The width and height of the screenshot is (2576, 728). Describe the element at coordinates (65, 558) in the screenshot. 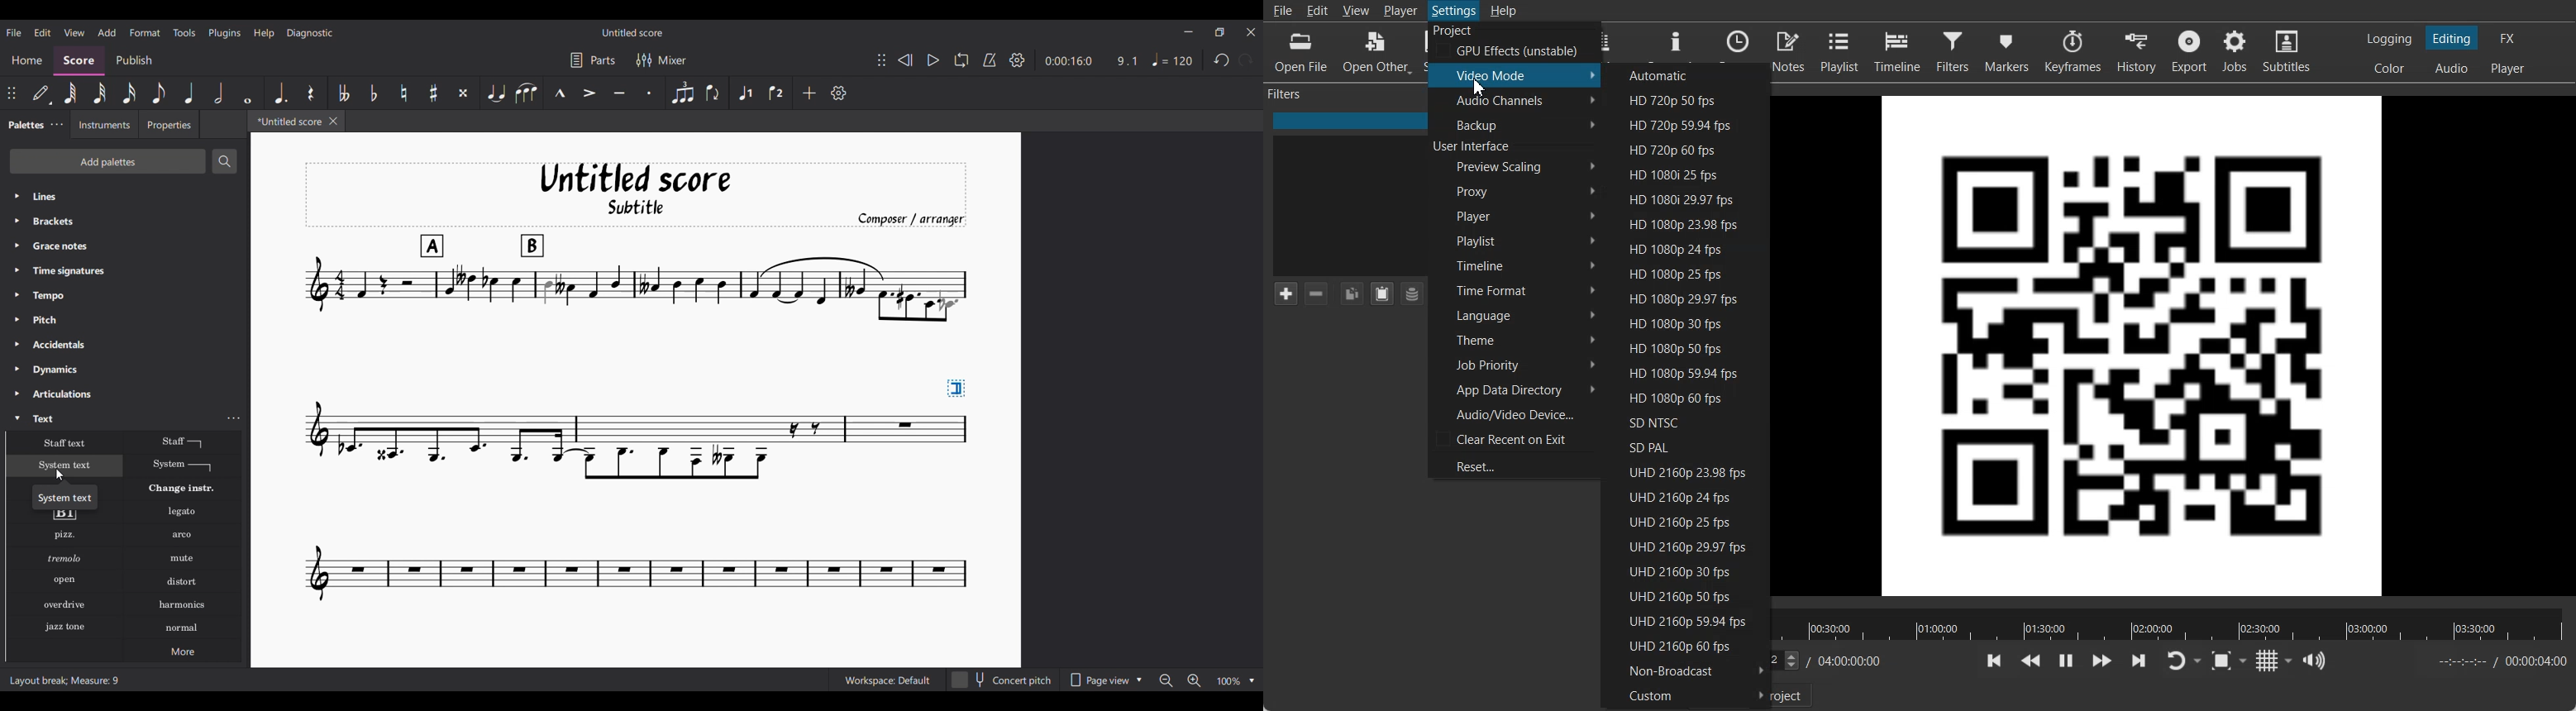

I see `Tremolo` at that location.